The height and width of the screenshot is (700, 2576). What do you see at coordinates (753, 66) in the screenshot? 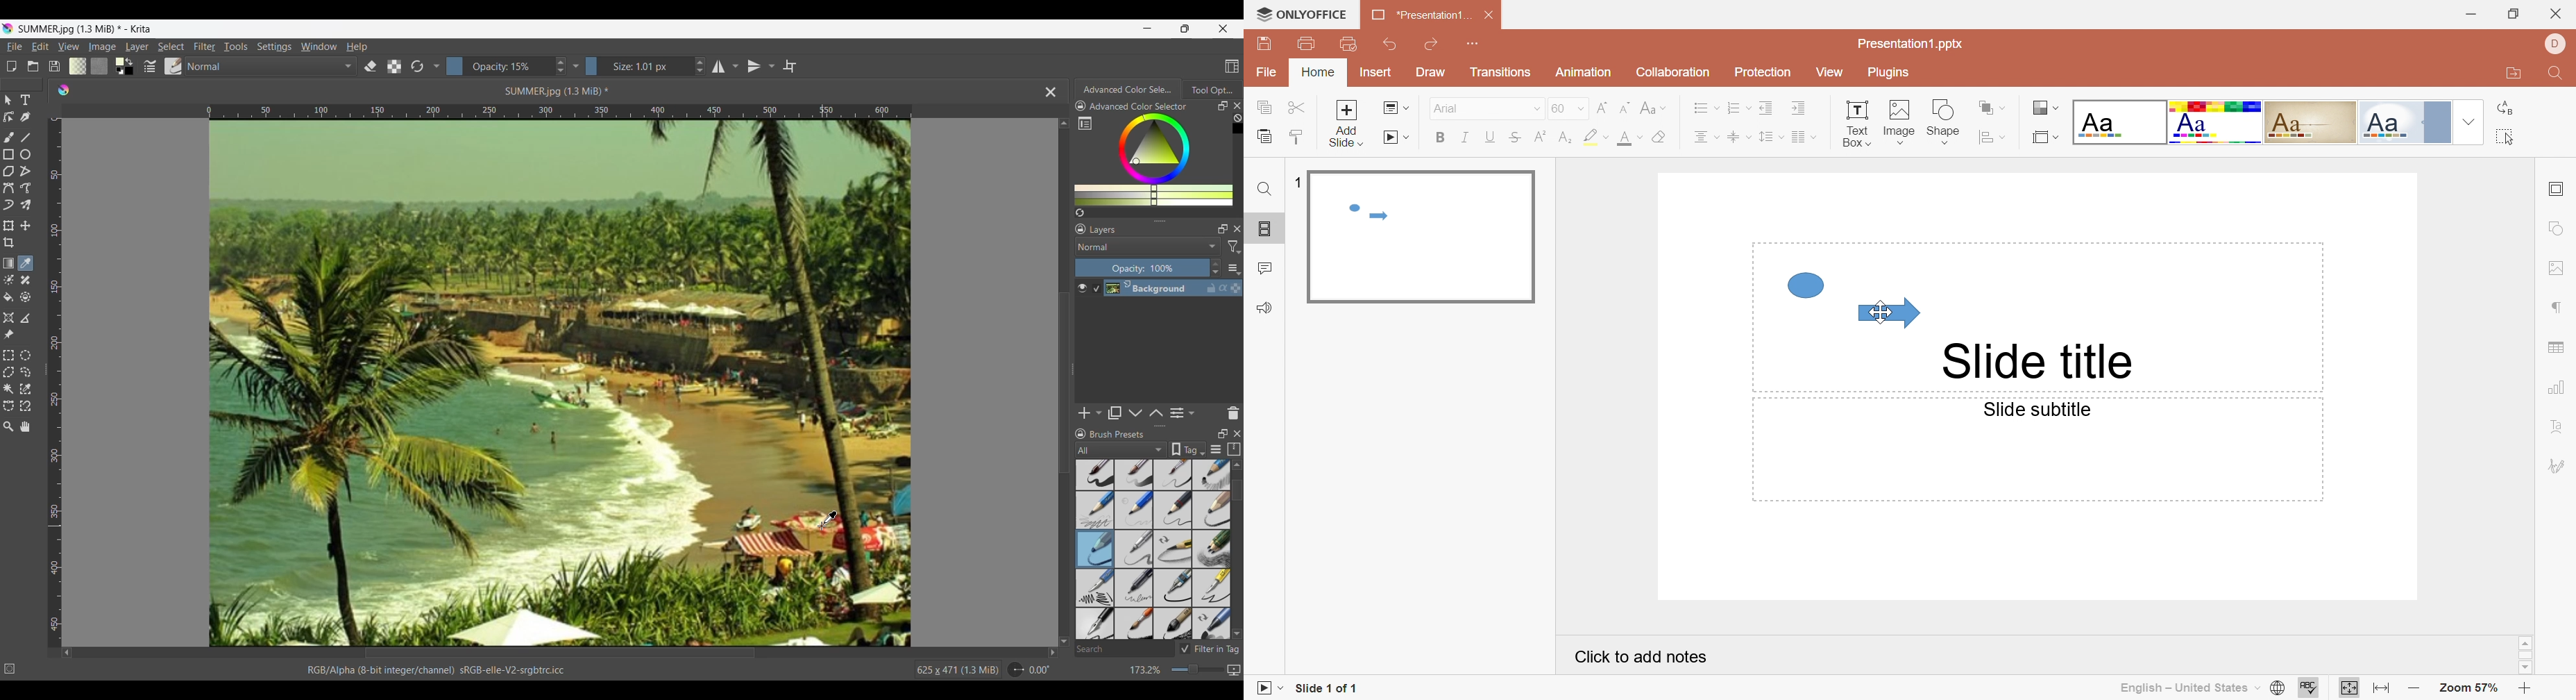
I see `Vertical mirror tool` at bounding box center [753, 66].